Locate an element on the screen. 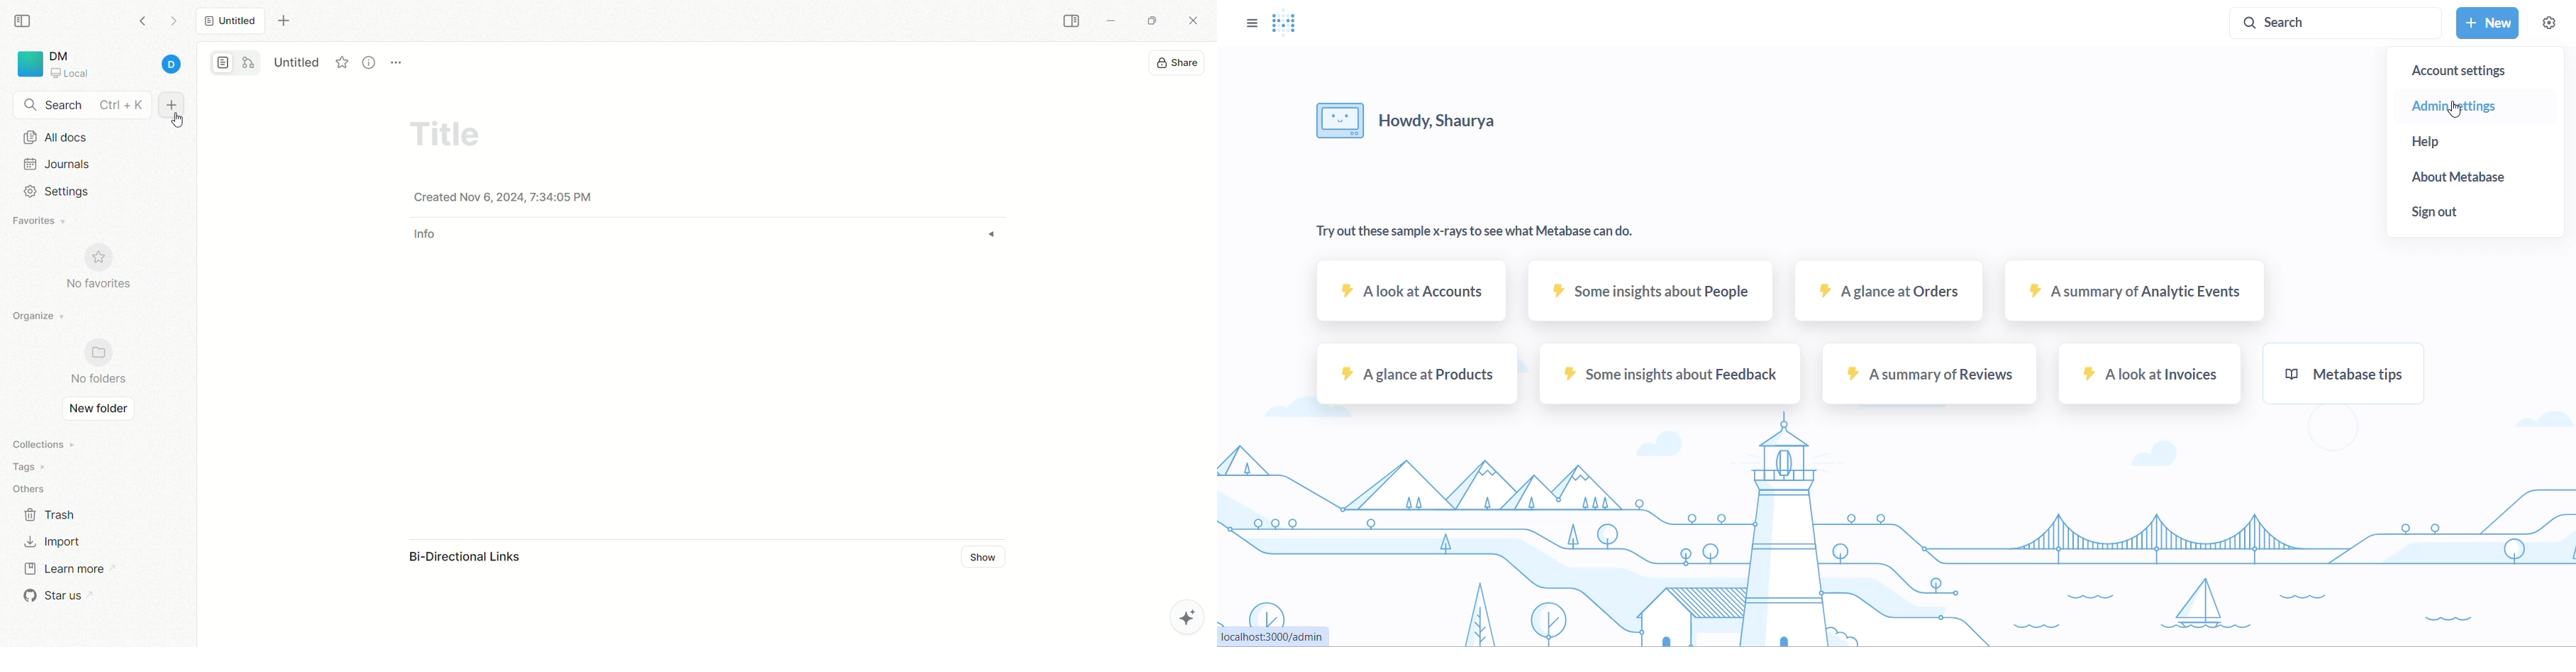  admin settings is located at coordinates (2475, 106).